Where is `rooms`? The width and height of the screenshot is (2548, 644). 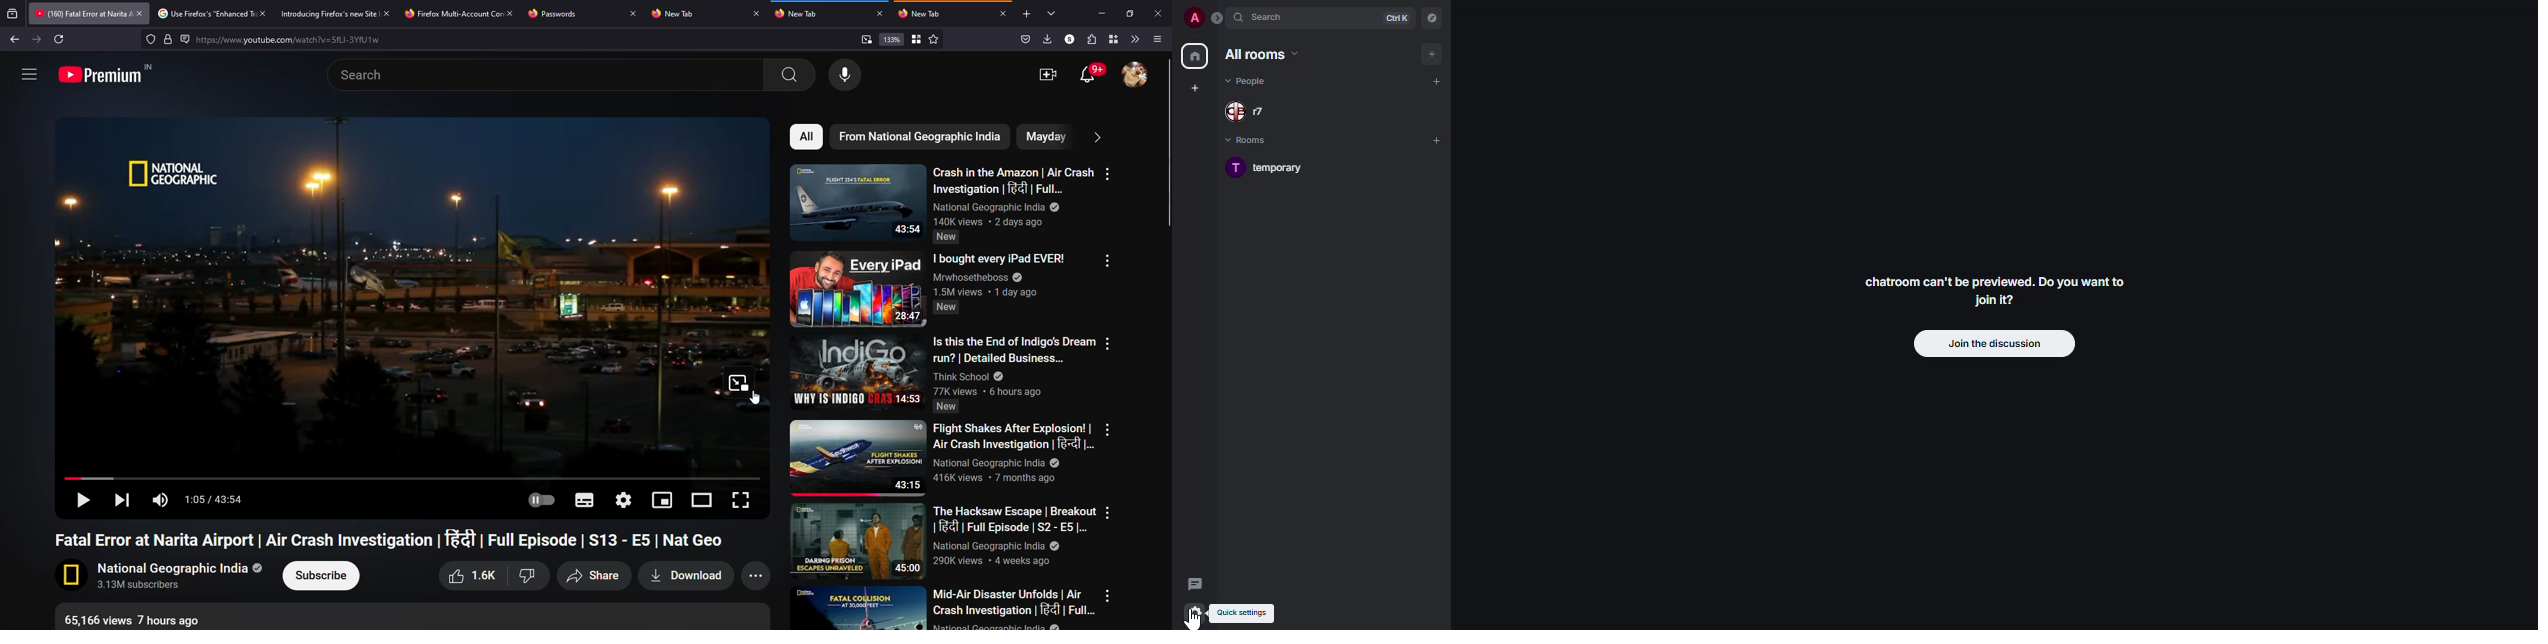
rooms is located at coordinates (1252, 140).